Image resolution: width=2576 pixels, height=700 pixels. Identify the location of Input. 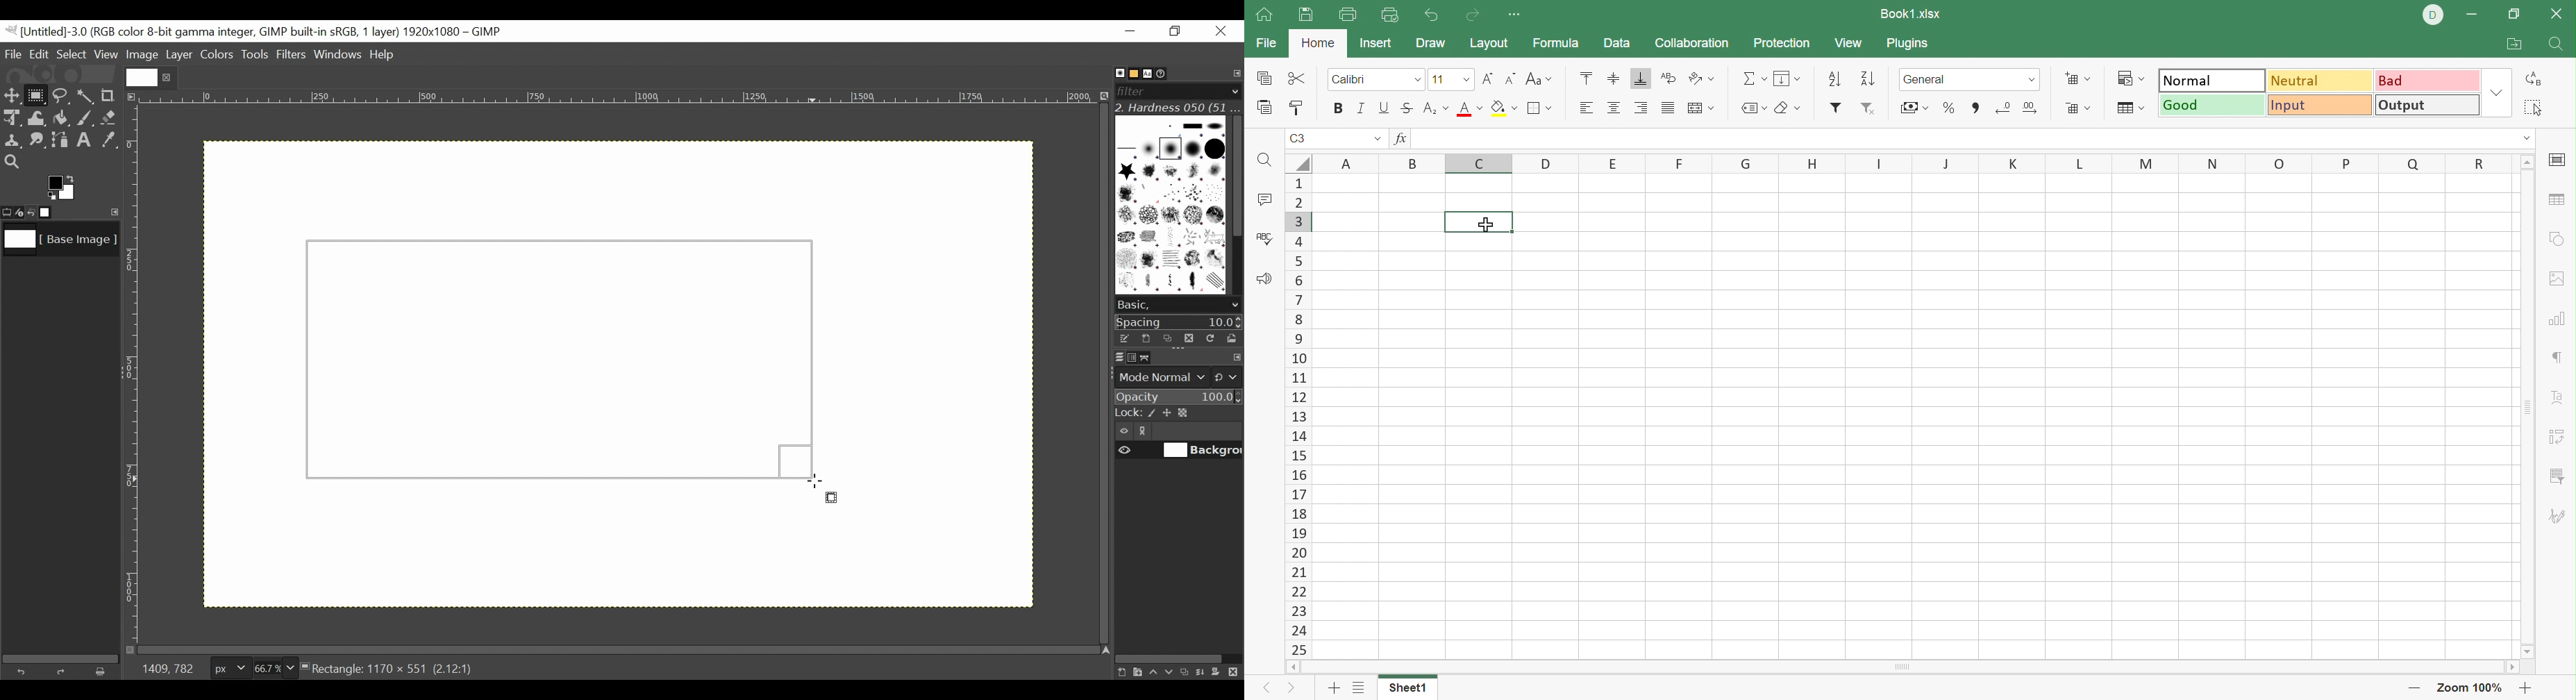
(2318, 106).